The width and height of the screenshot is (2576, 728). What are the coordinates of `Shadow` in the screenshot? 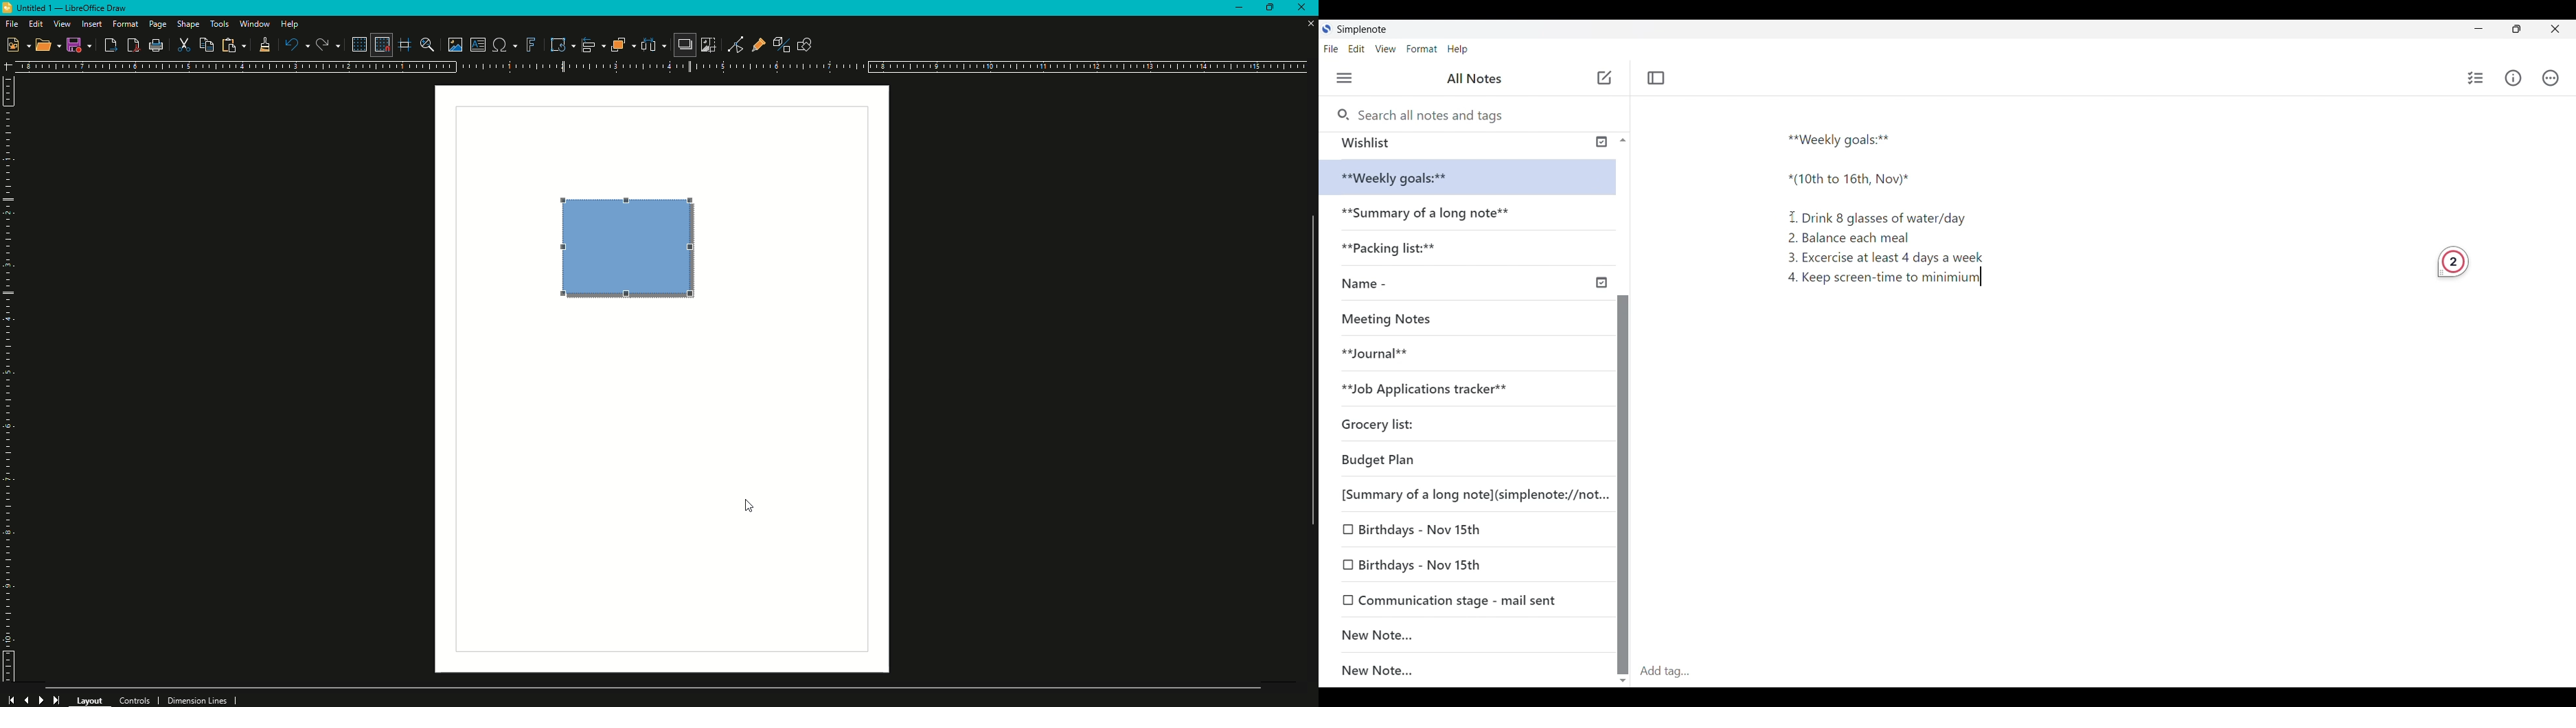 It's located at (683, 46).